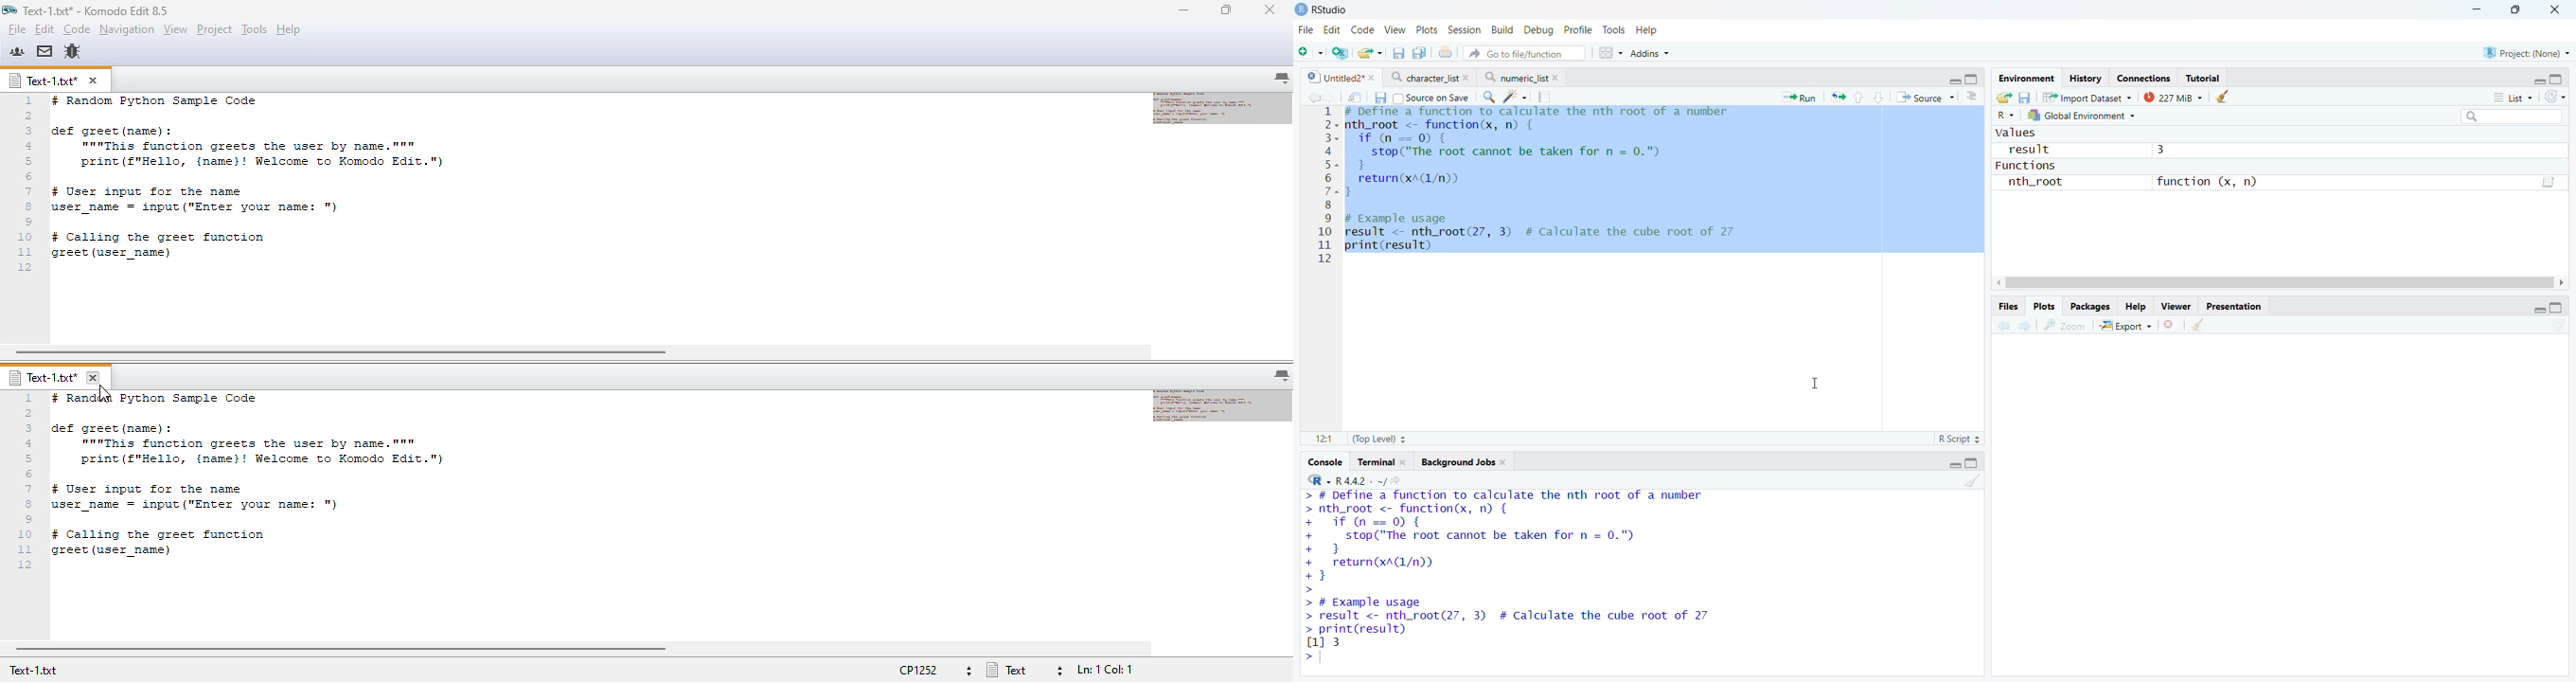 The width and height of the screenshot is (2576, 700). Describe the element at coordinates (2136, 306) in the screenshot. I see `` at that location.